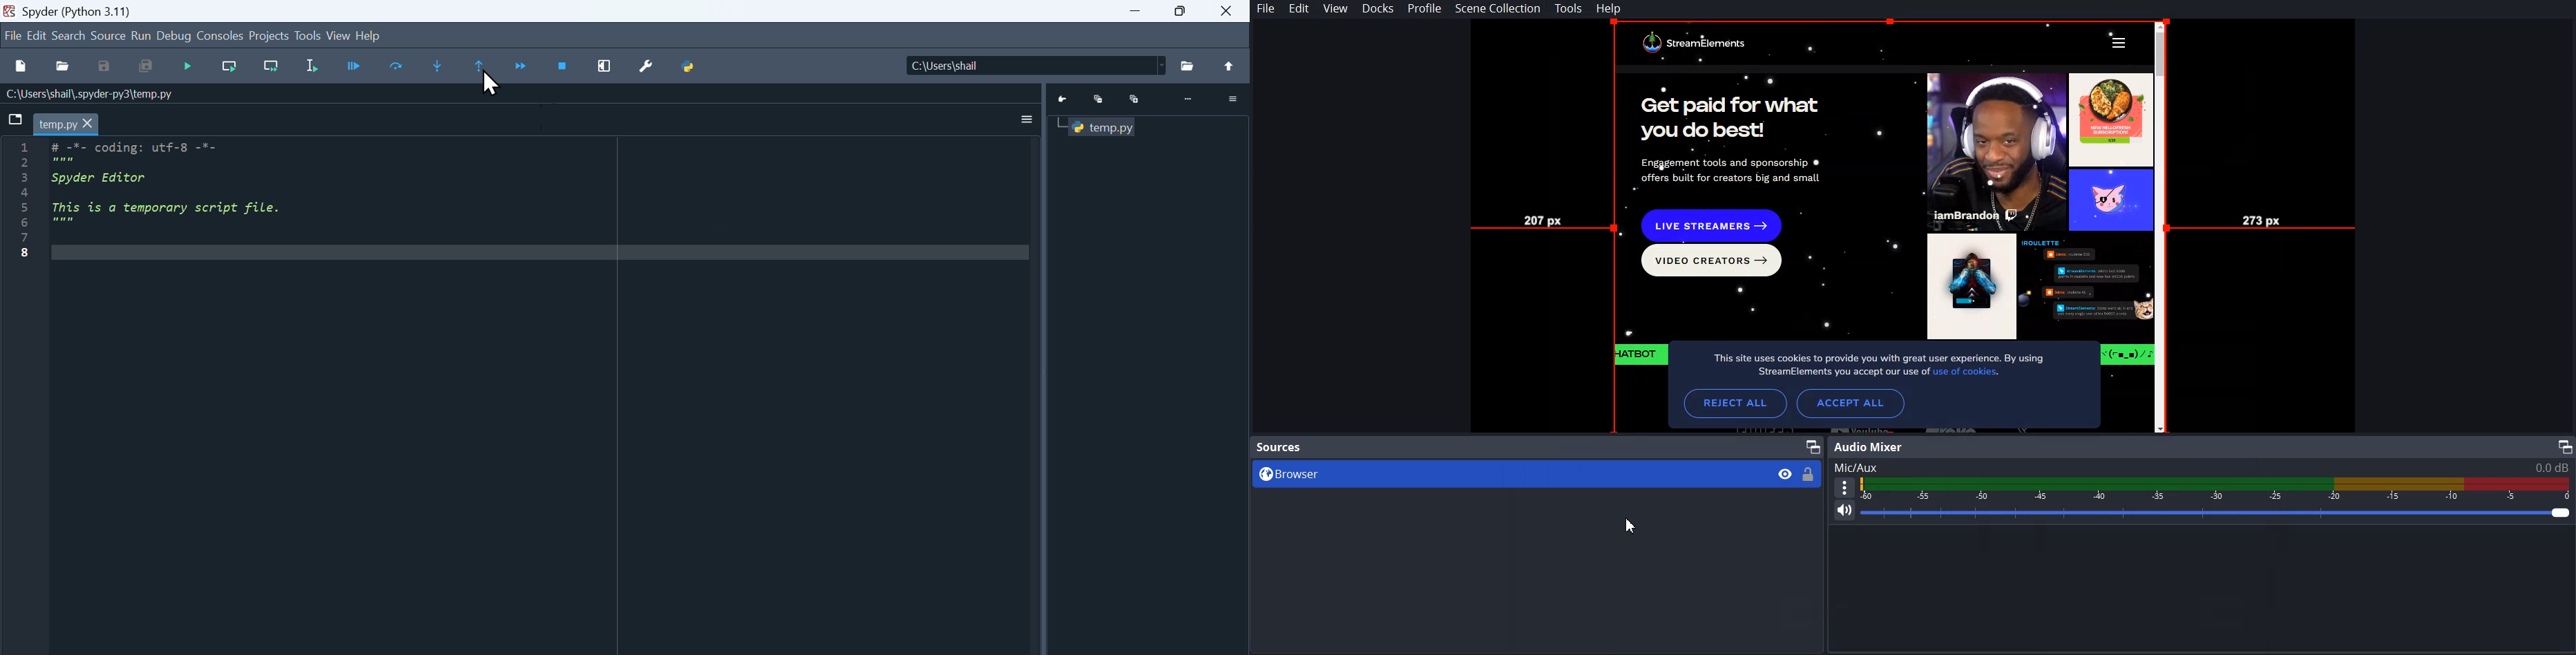  Describe the element at coordinates (26, 200) in the screenshot. I see `Line Number` at that location.